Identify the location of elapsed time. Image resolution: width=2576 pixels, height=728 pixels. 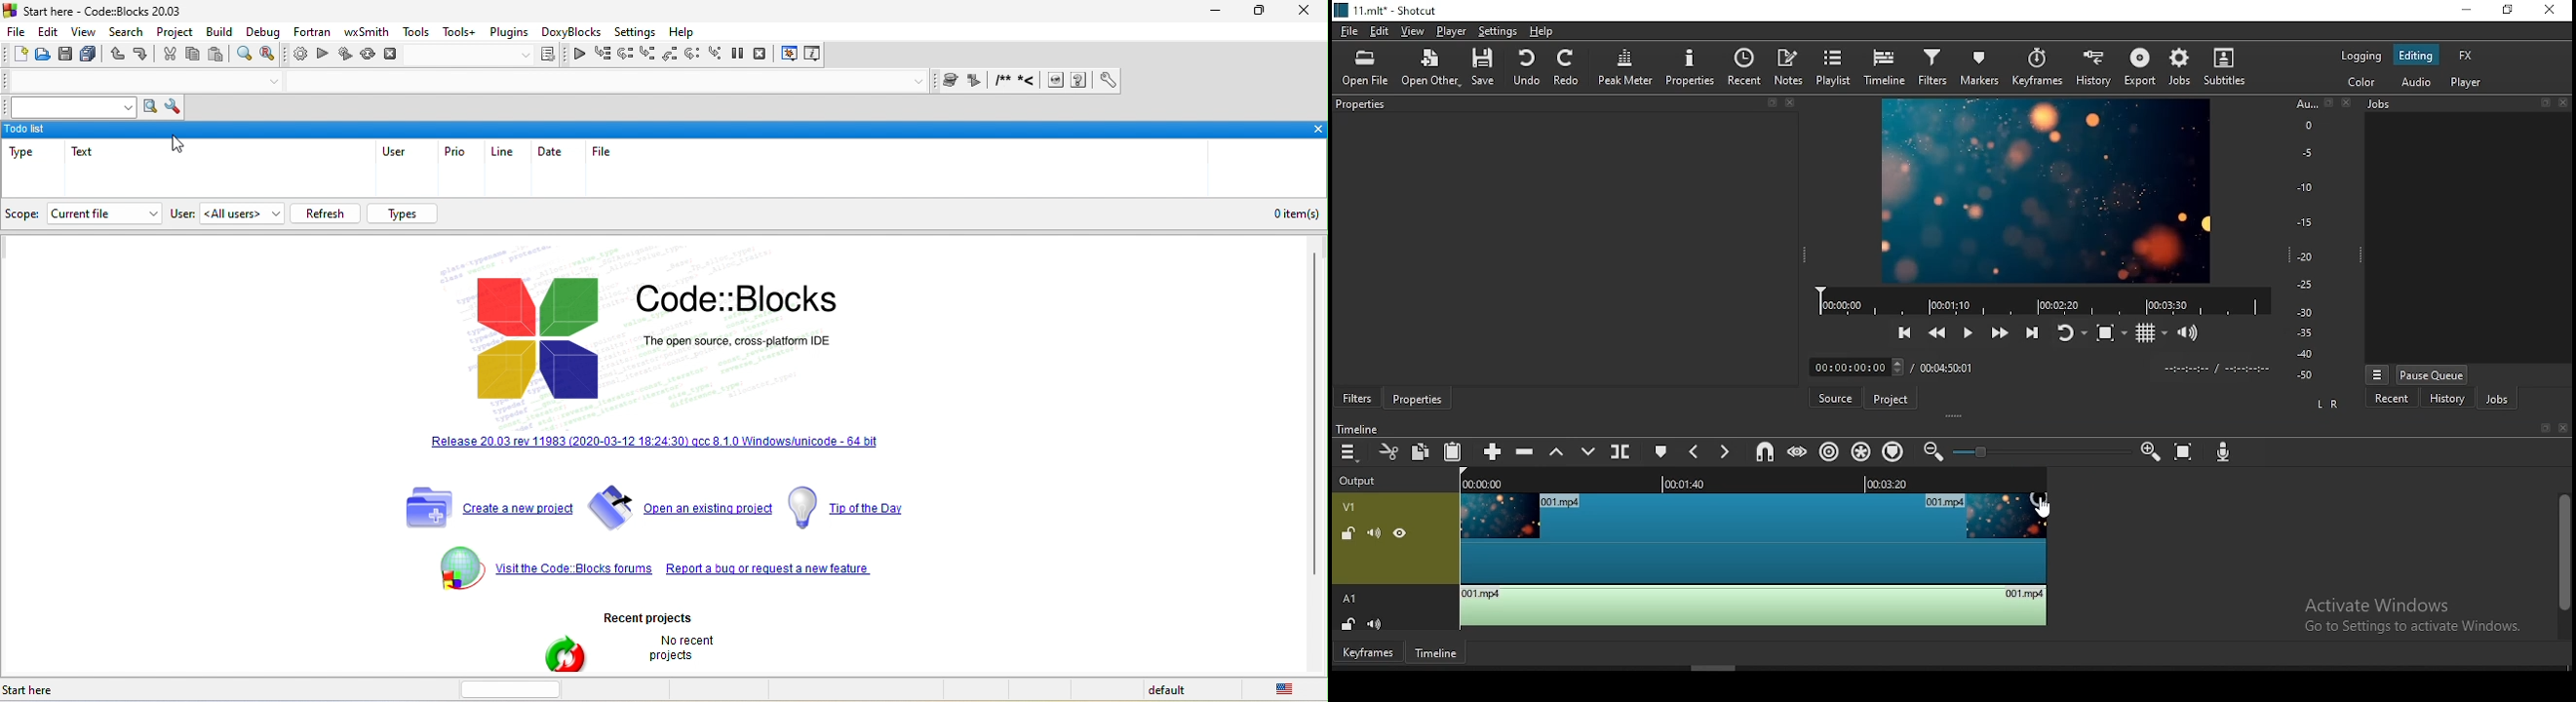
(1852, 369).